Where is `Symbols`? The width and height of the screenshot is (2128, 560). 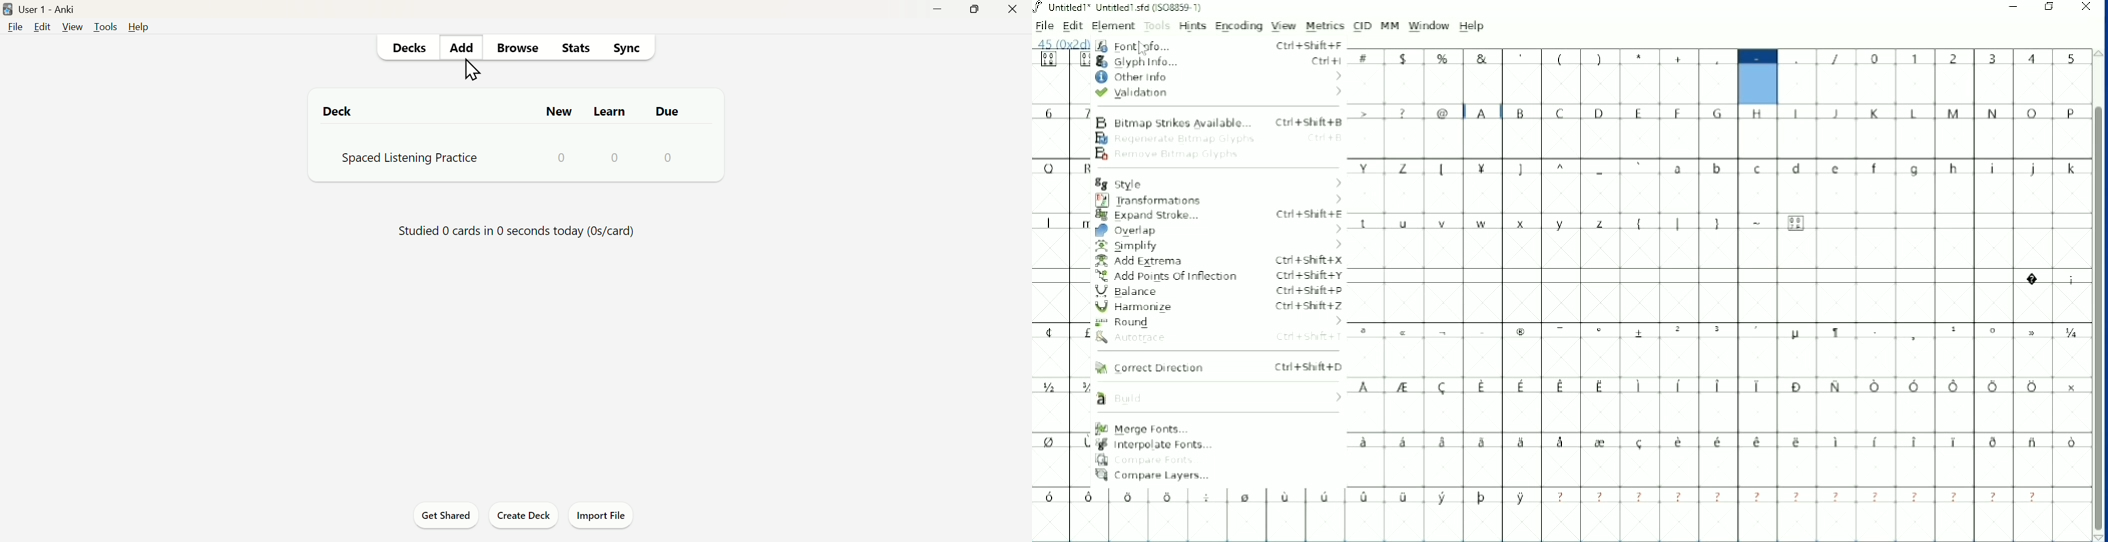
Symbols is located at coordinates (1718, 384).